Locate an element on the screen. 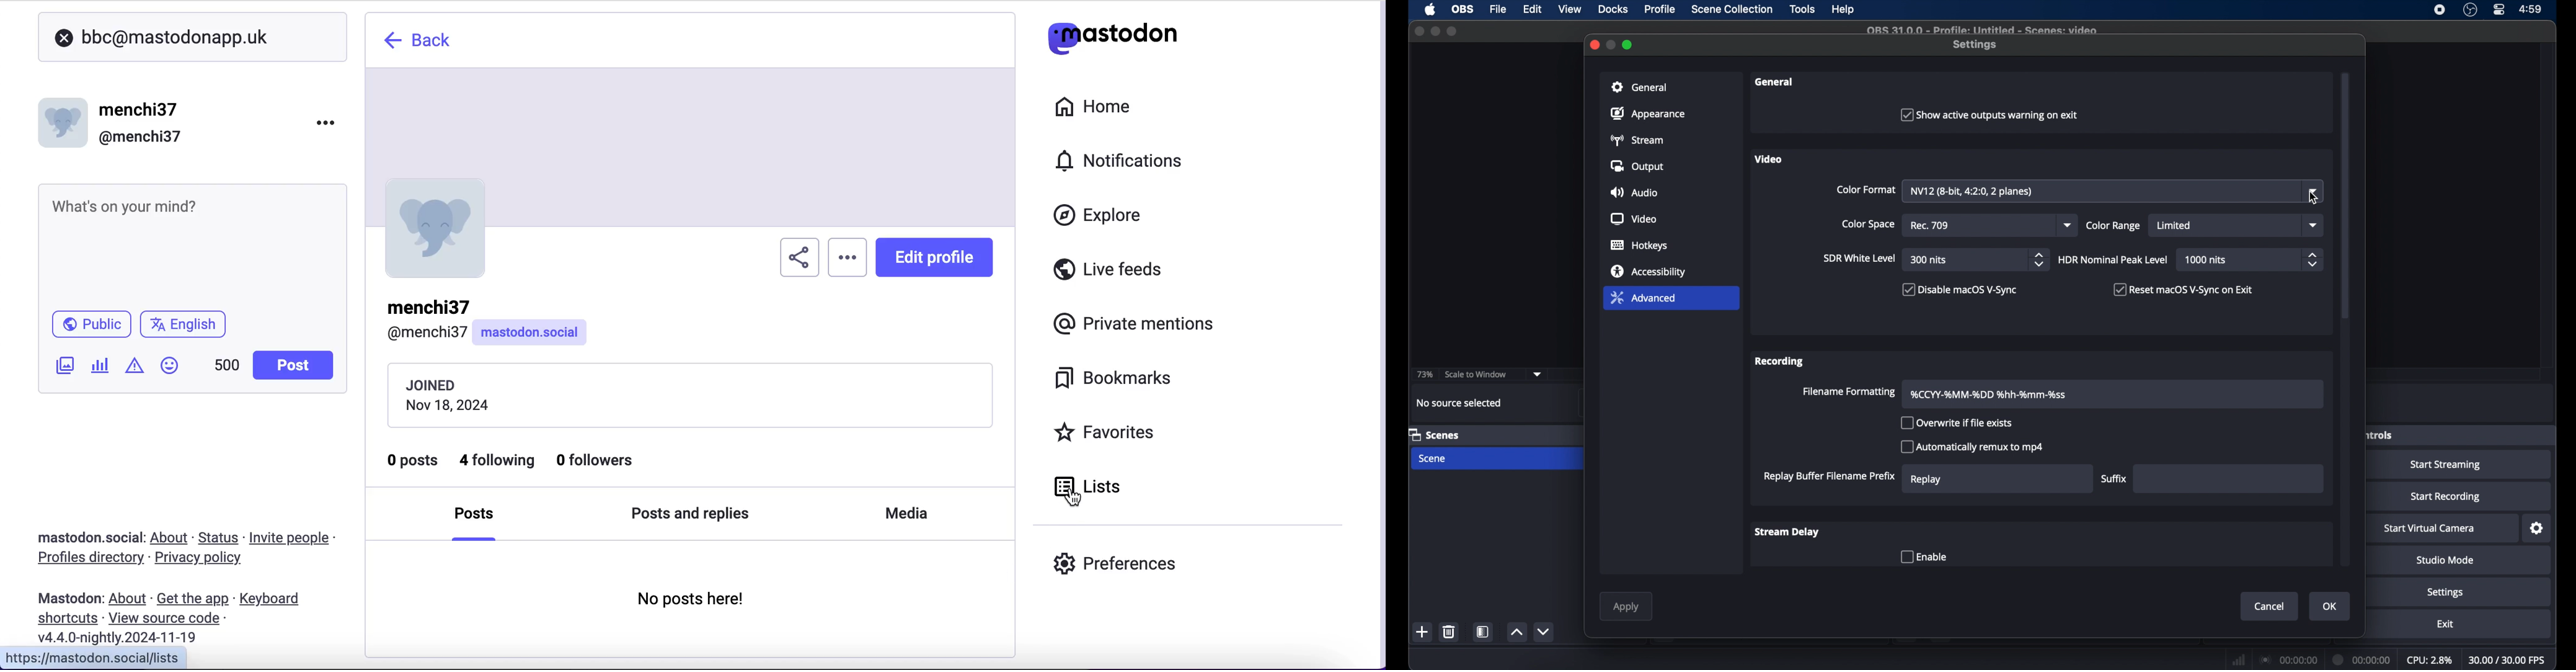 This screenshot has width=2576, height=672. cursor is located at coordinates (2312, 198).